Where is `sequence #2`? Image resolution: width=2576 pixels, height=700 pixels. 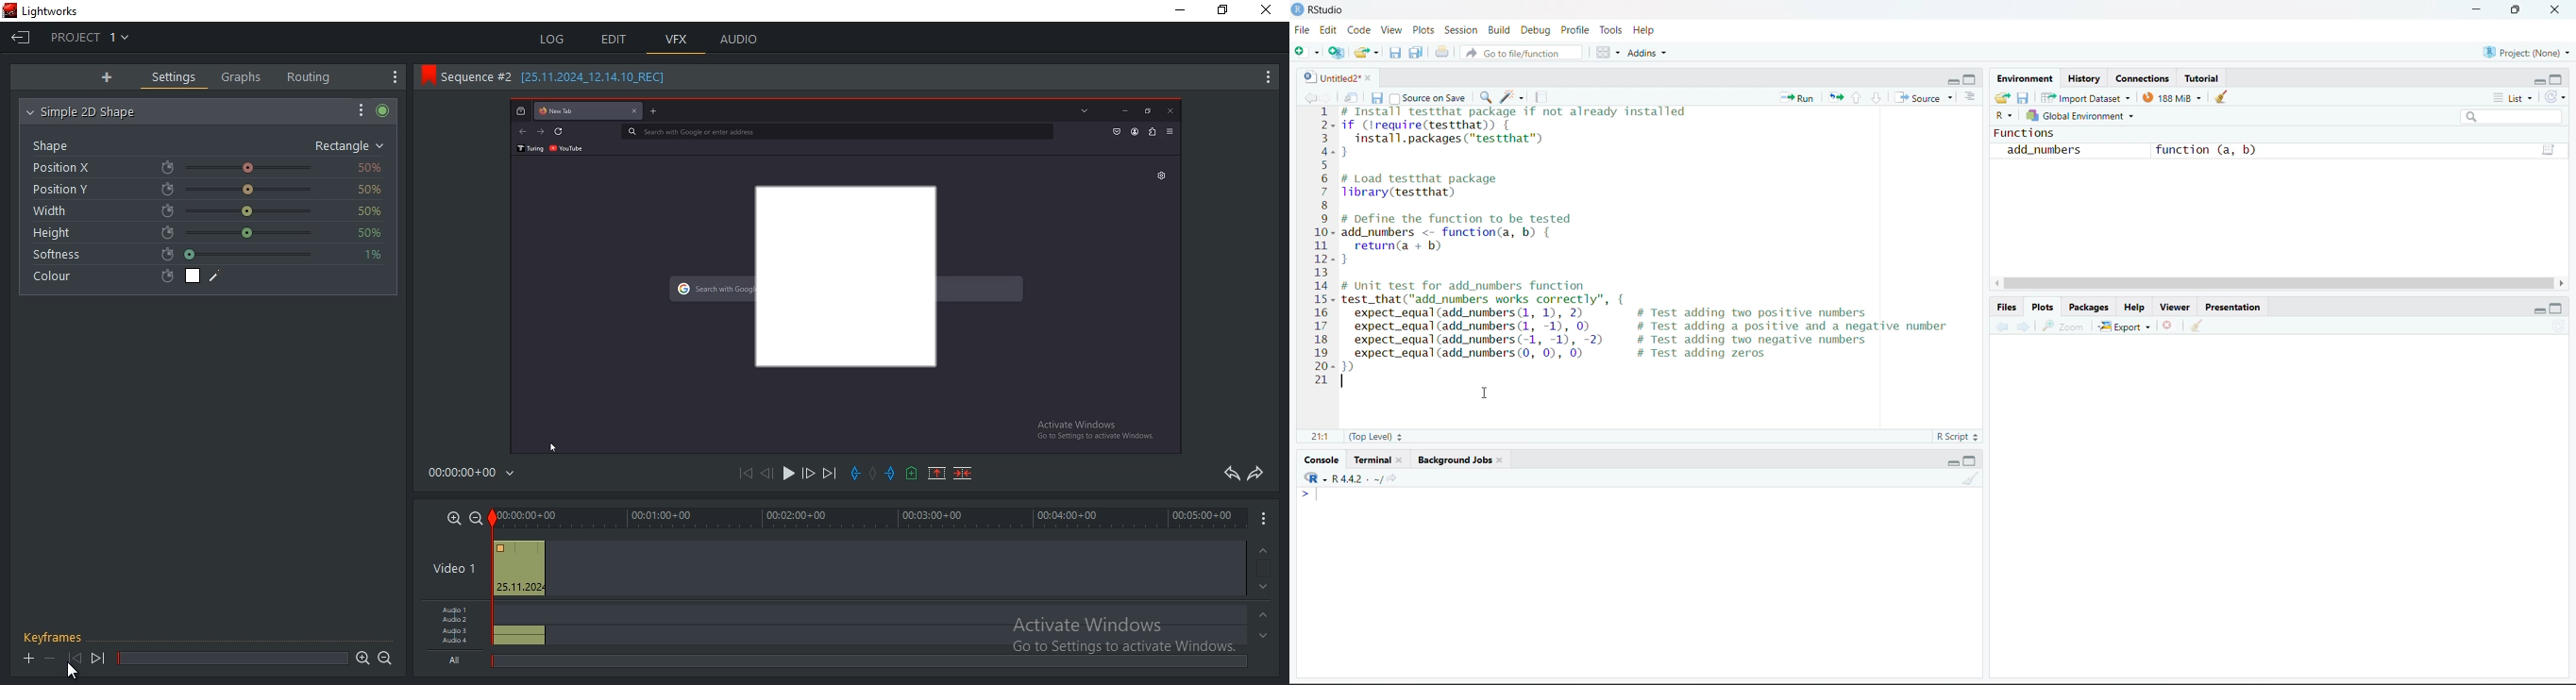
sequence #2 is located at coordinates (846, 275).